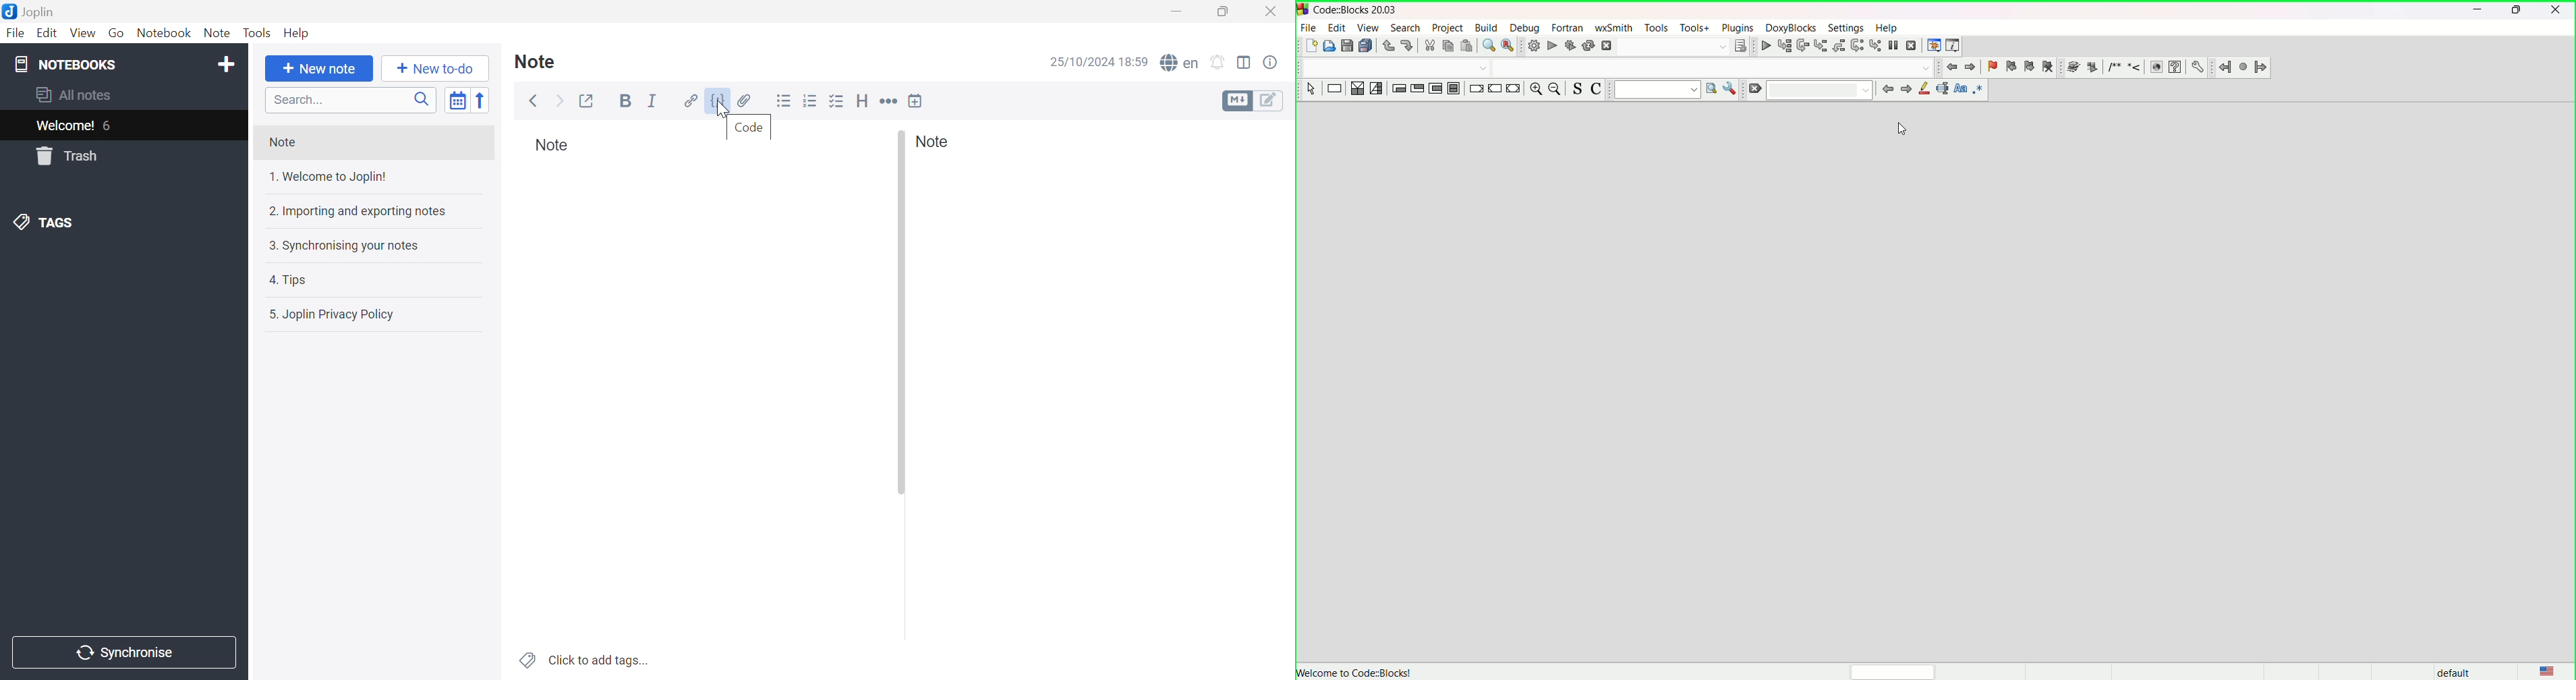  I want to click on Joplin, so click(28, 11).